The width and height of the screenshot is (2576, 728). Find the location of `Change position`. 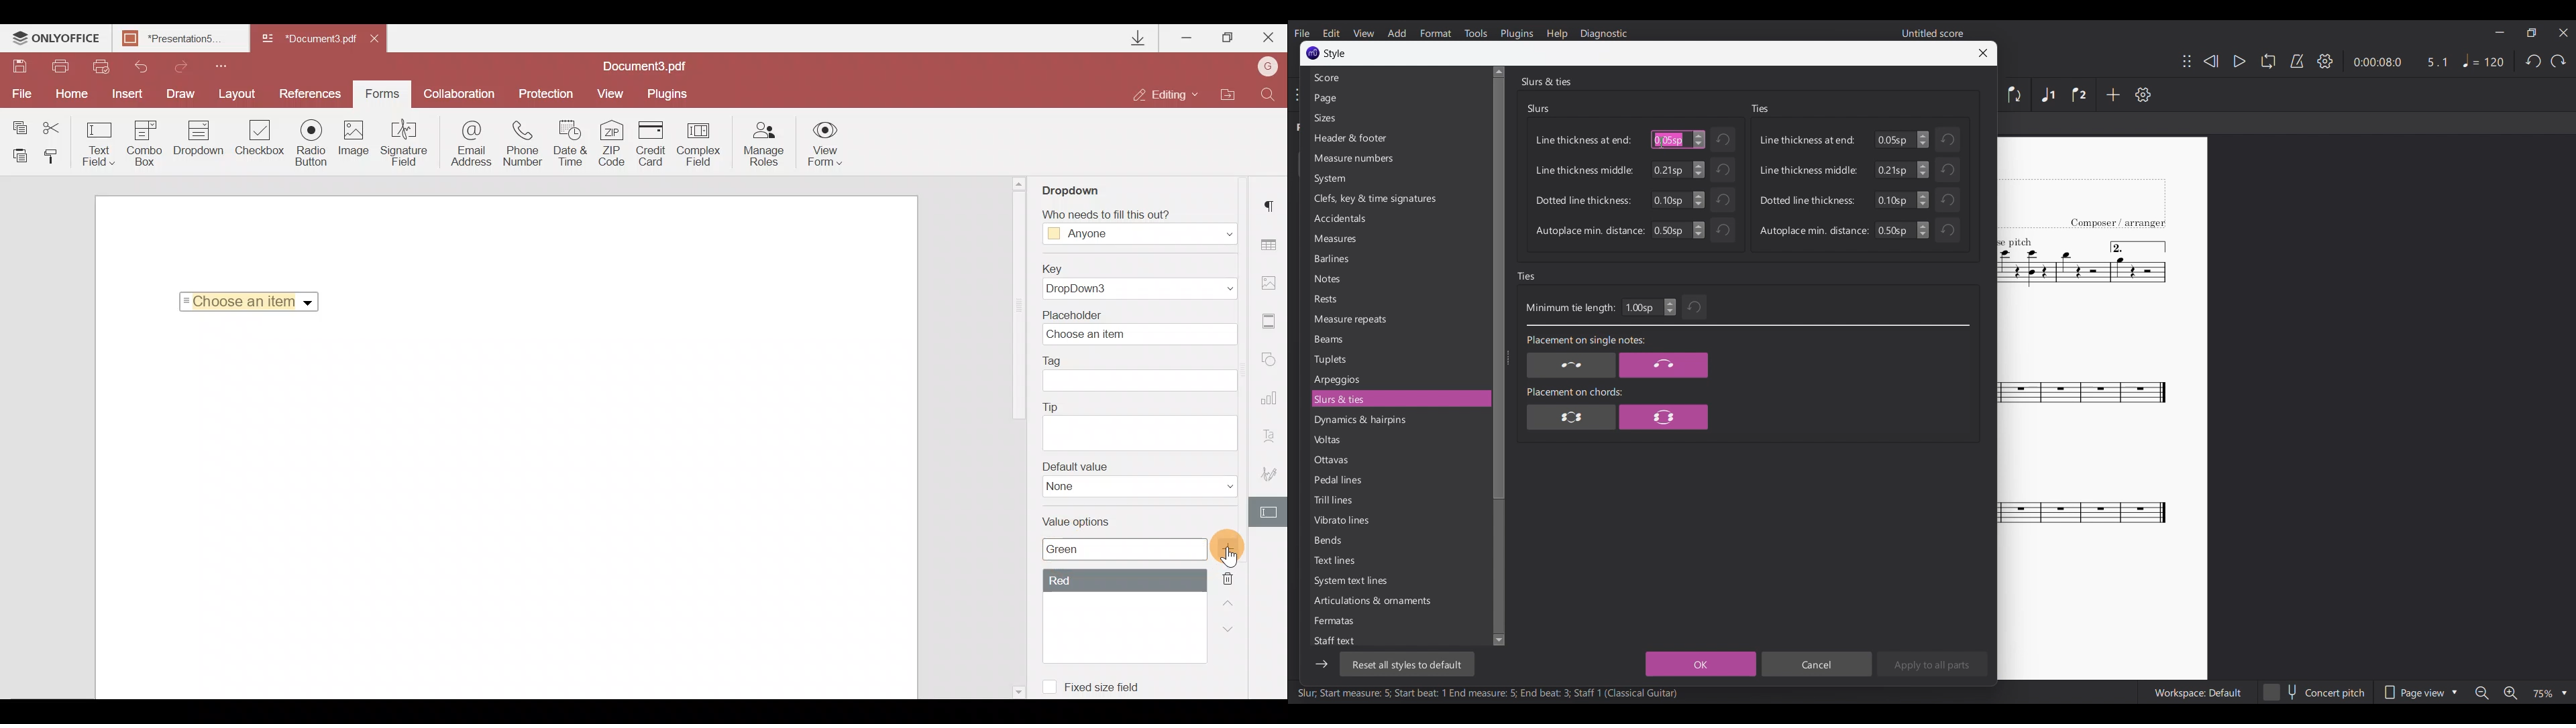

Change position is located at coordinates (2187, 61).